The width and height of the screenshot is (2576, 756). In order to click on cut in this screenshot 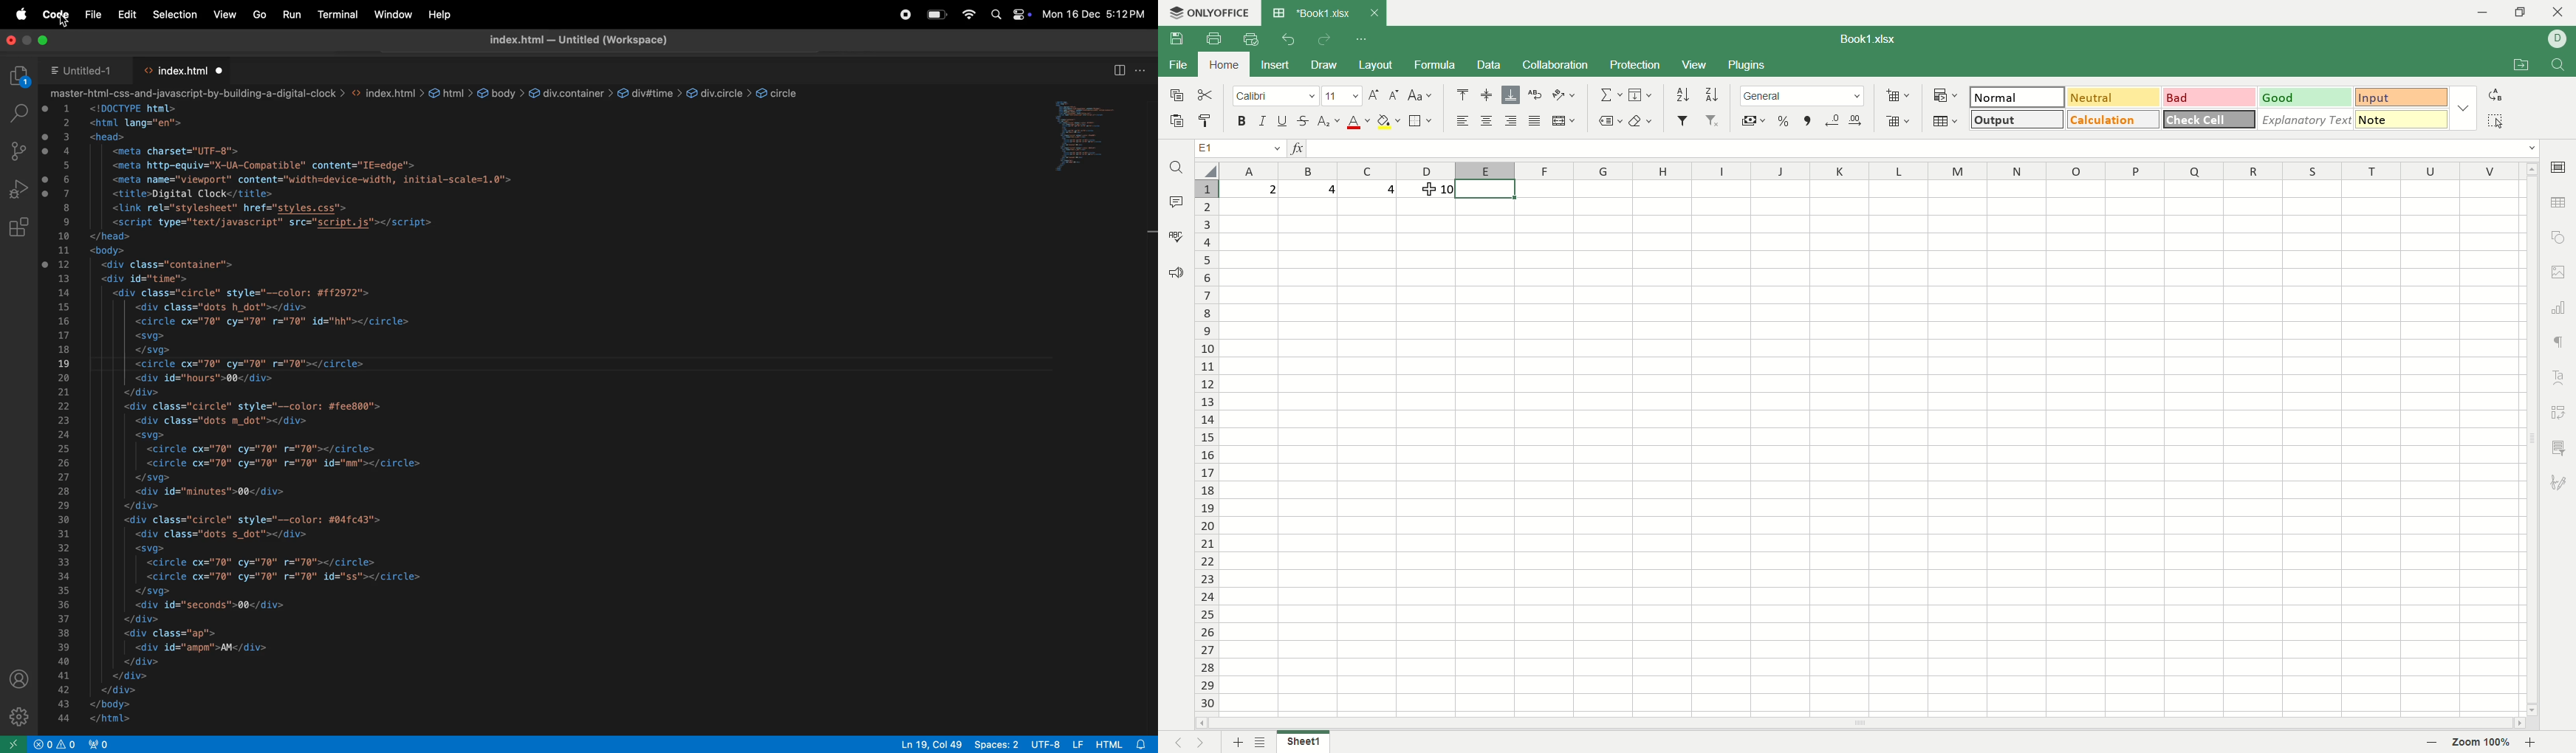, I will do `click(1208, 94)`.